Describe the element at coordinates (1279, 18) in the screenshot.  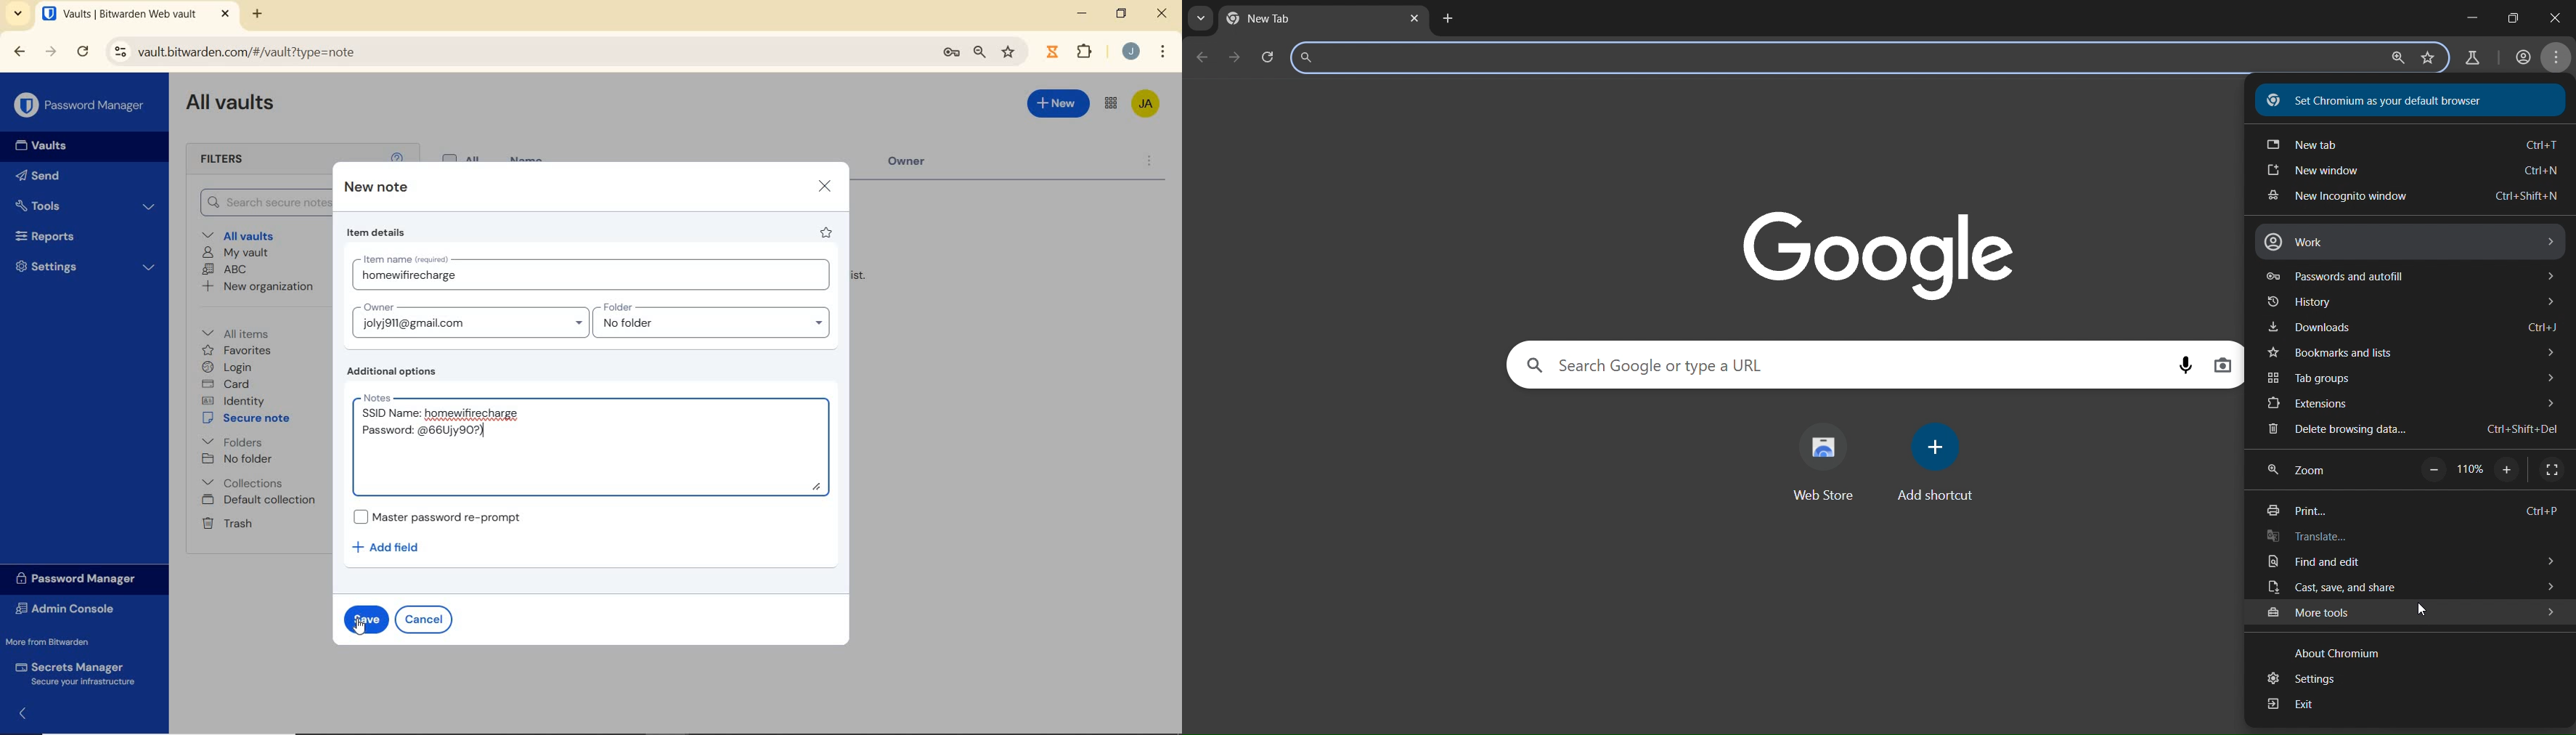
I see `new tab` at that location.